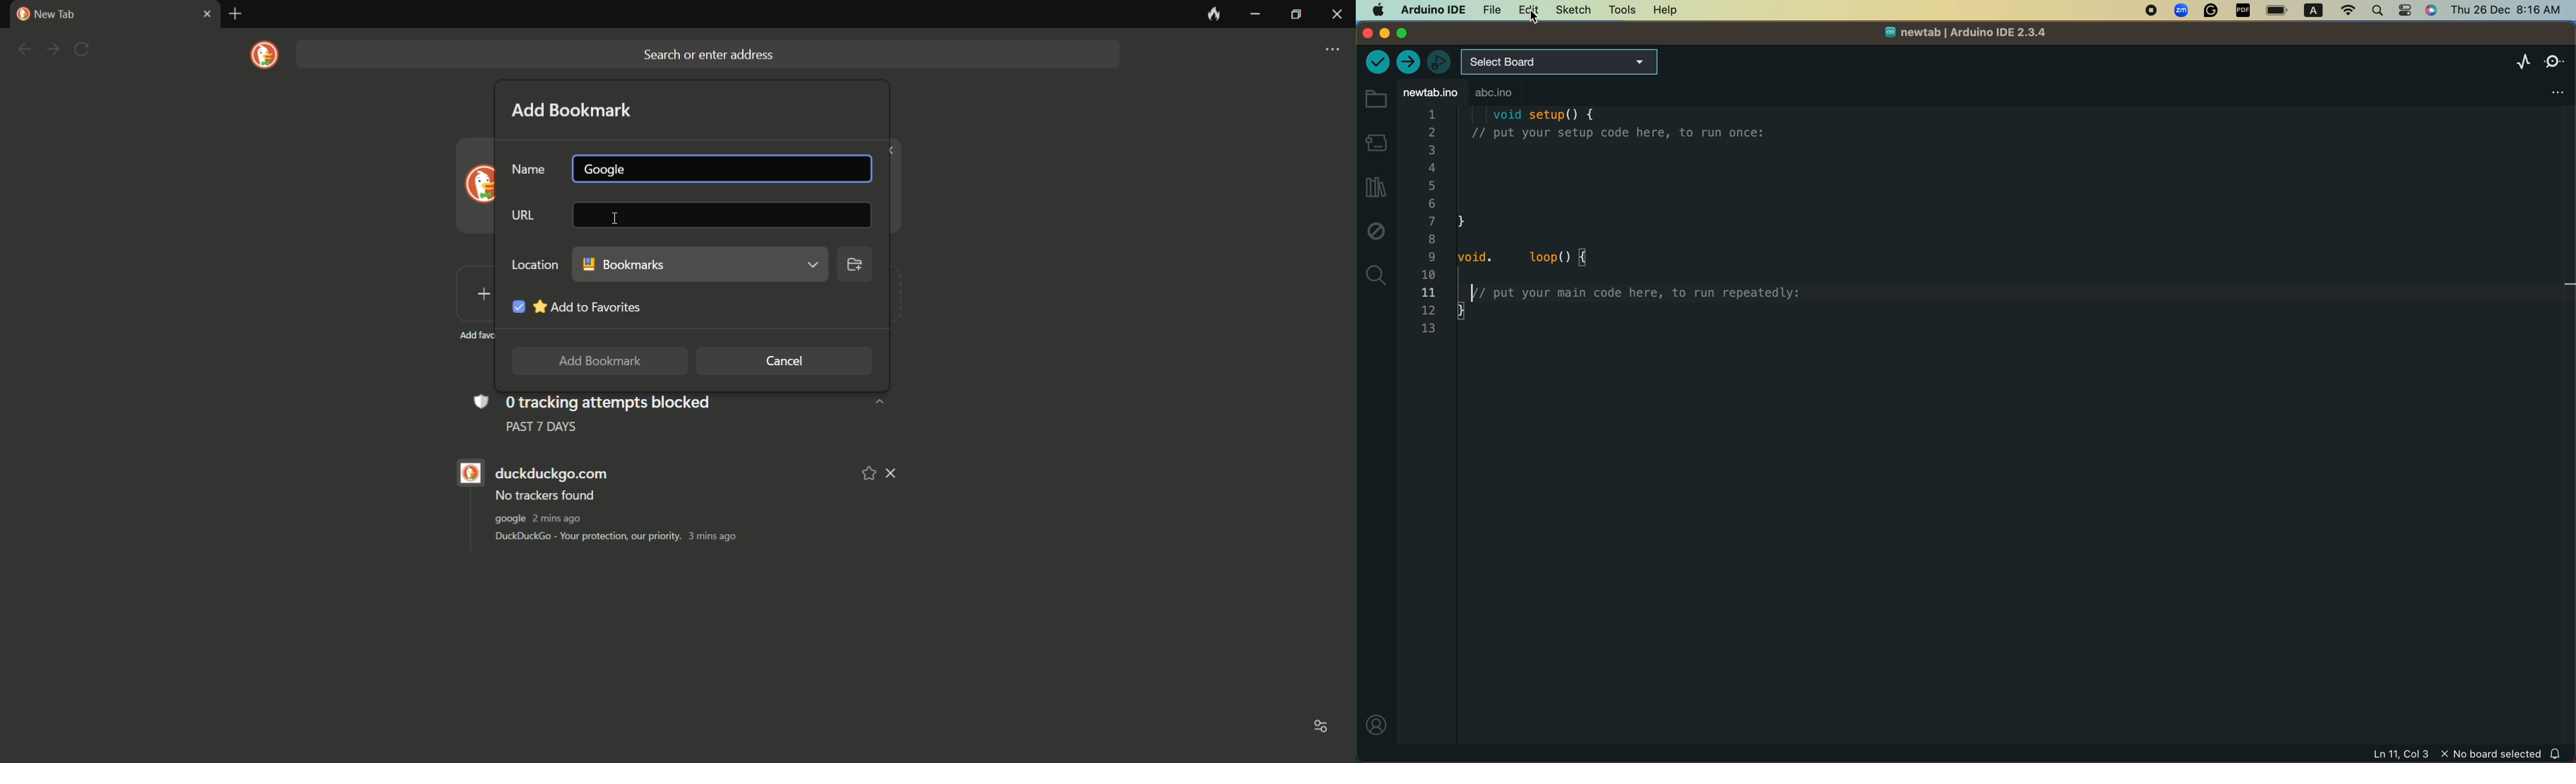 Image resolution: width=2576 pixels, height=784 pixels. Describe the element at coordinates (2554, 59) in the screenshot. I see `serial monitor` at that location.